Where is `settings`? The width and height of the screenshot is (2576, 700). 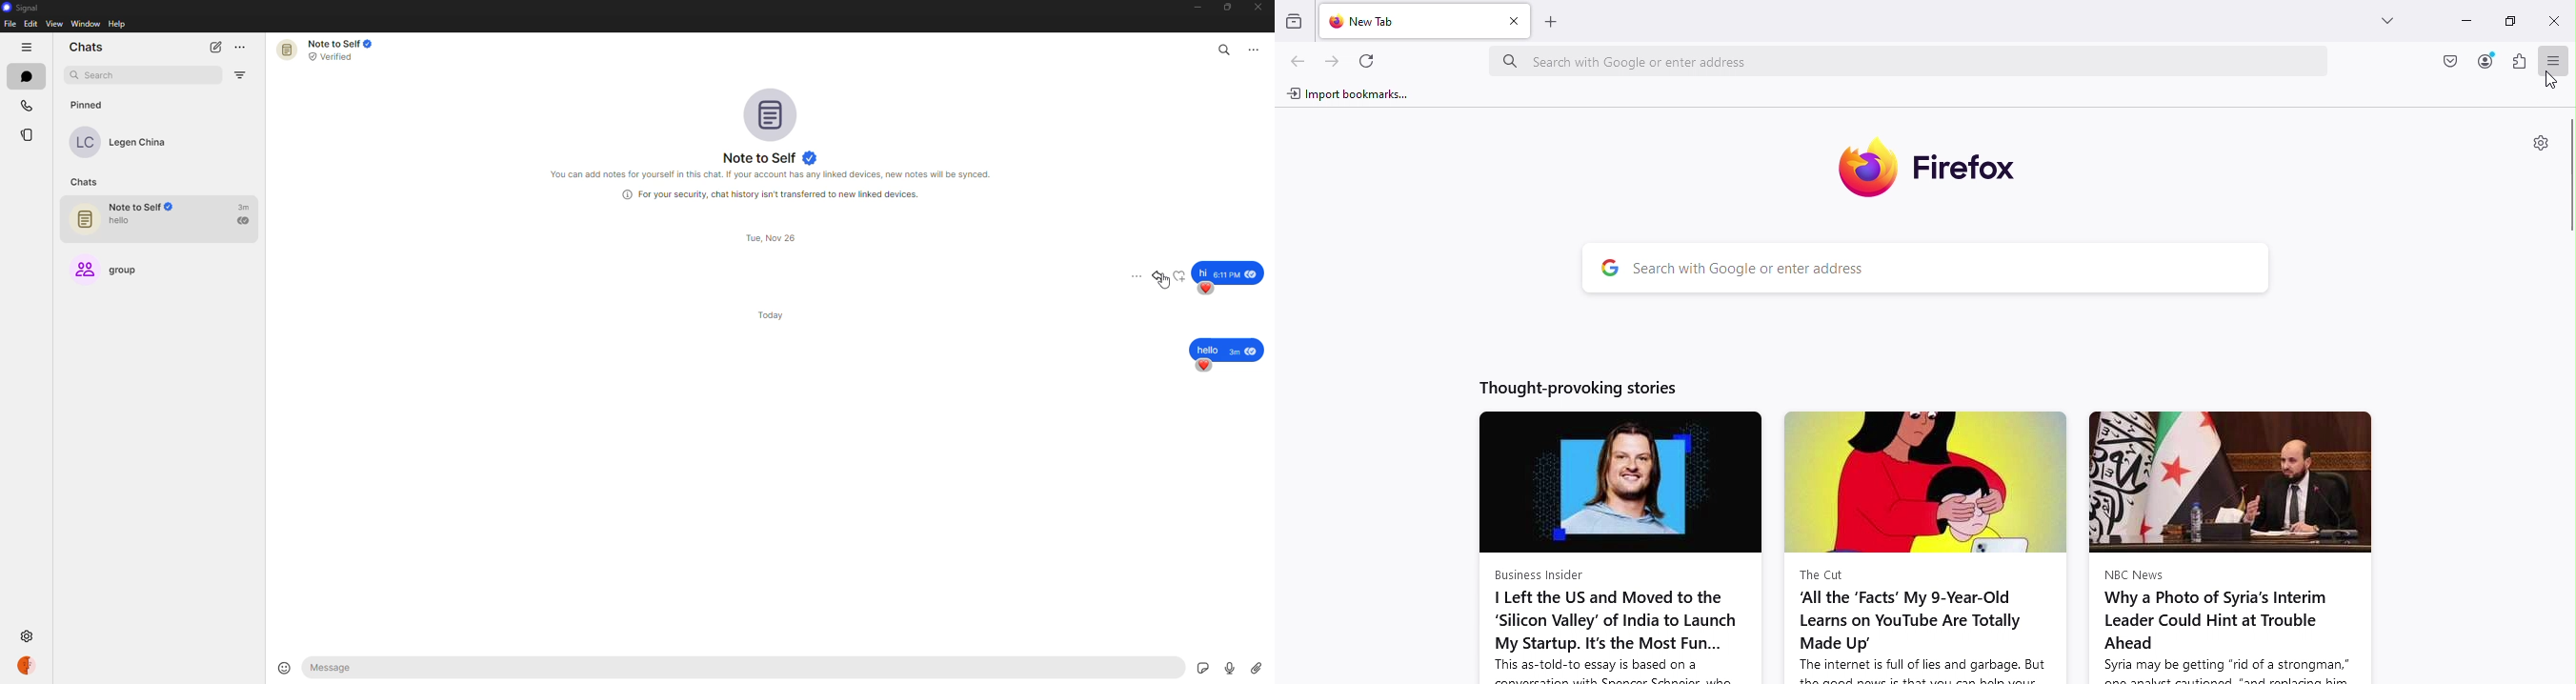 settings is located at coordinates (28, 634).